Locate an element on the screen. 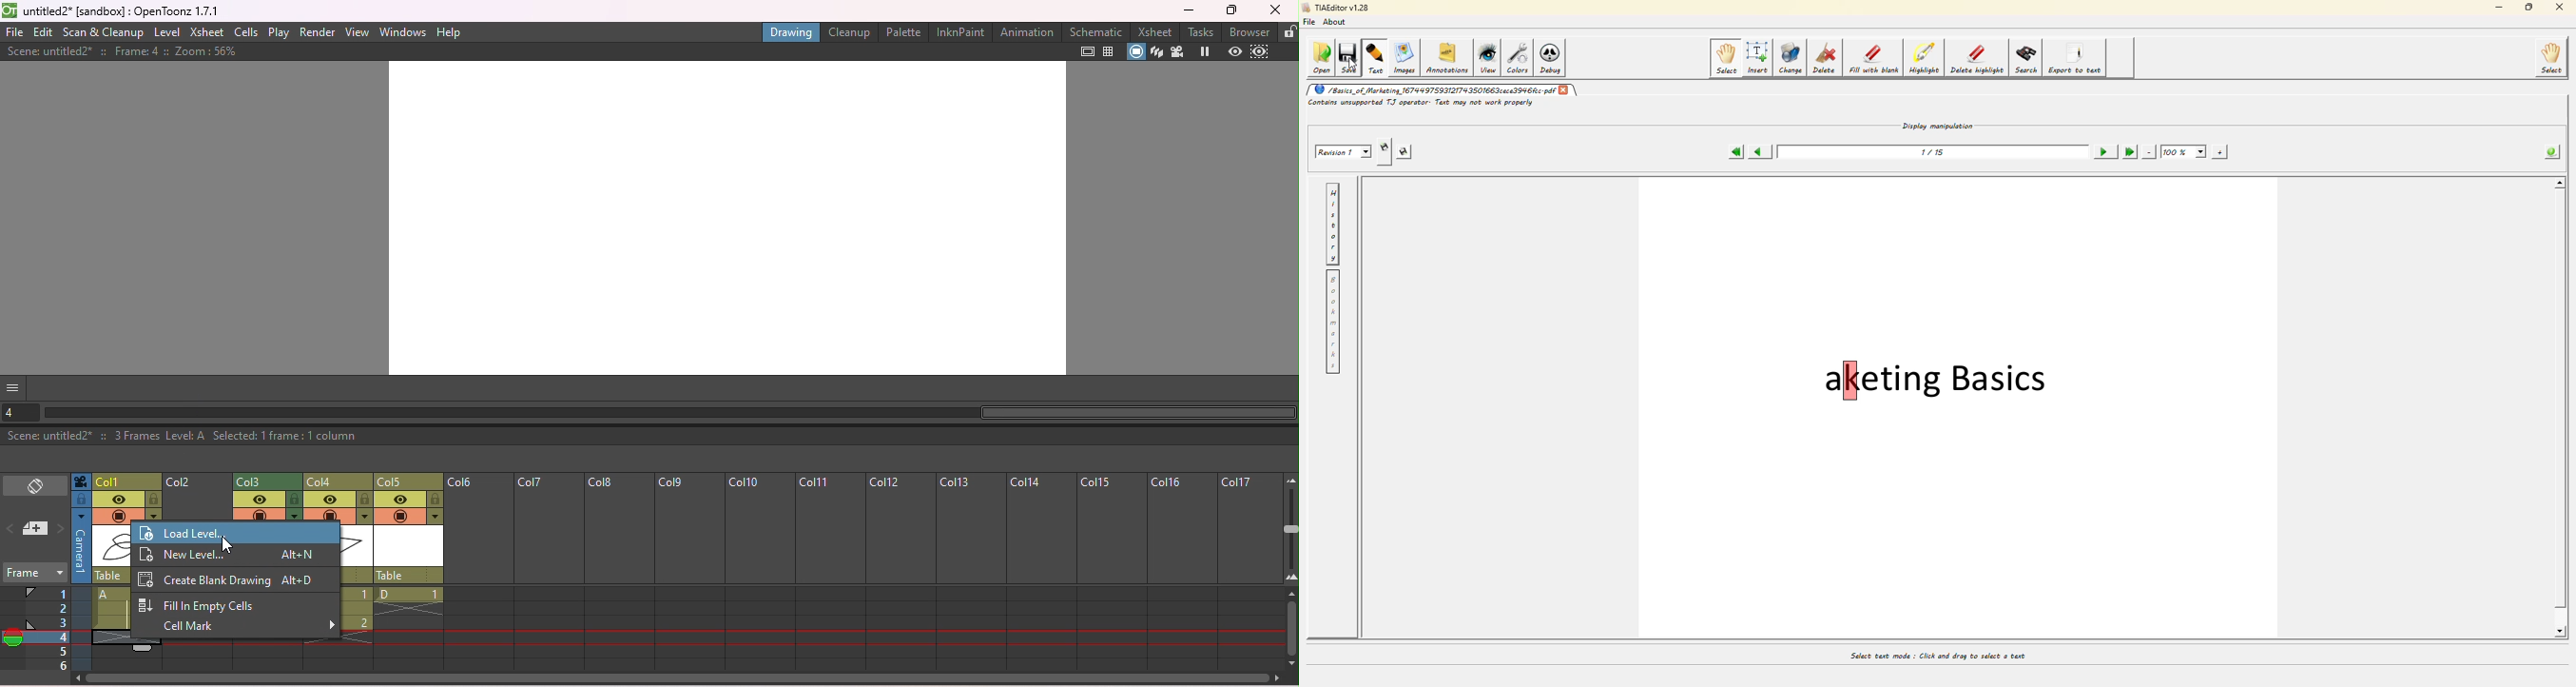 Image resolution: width=2576 pixels, height=700 pixels. Load level is located at coordinates (215, 535).